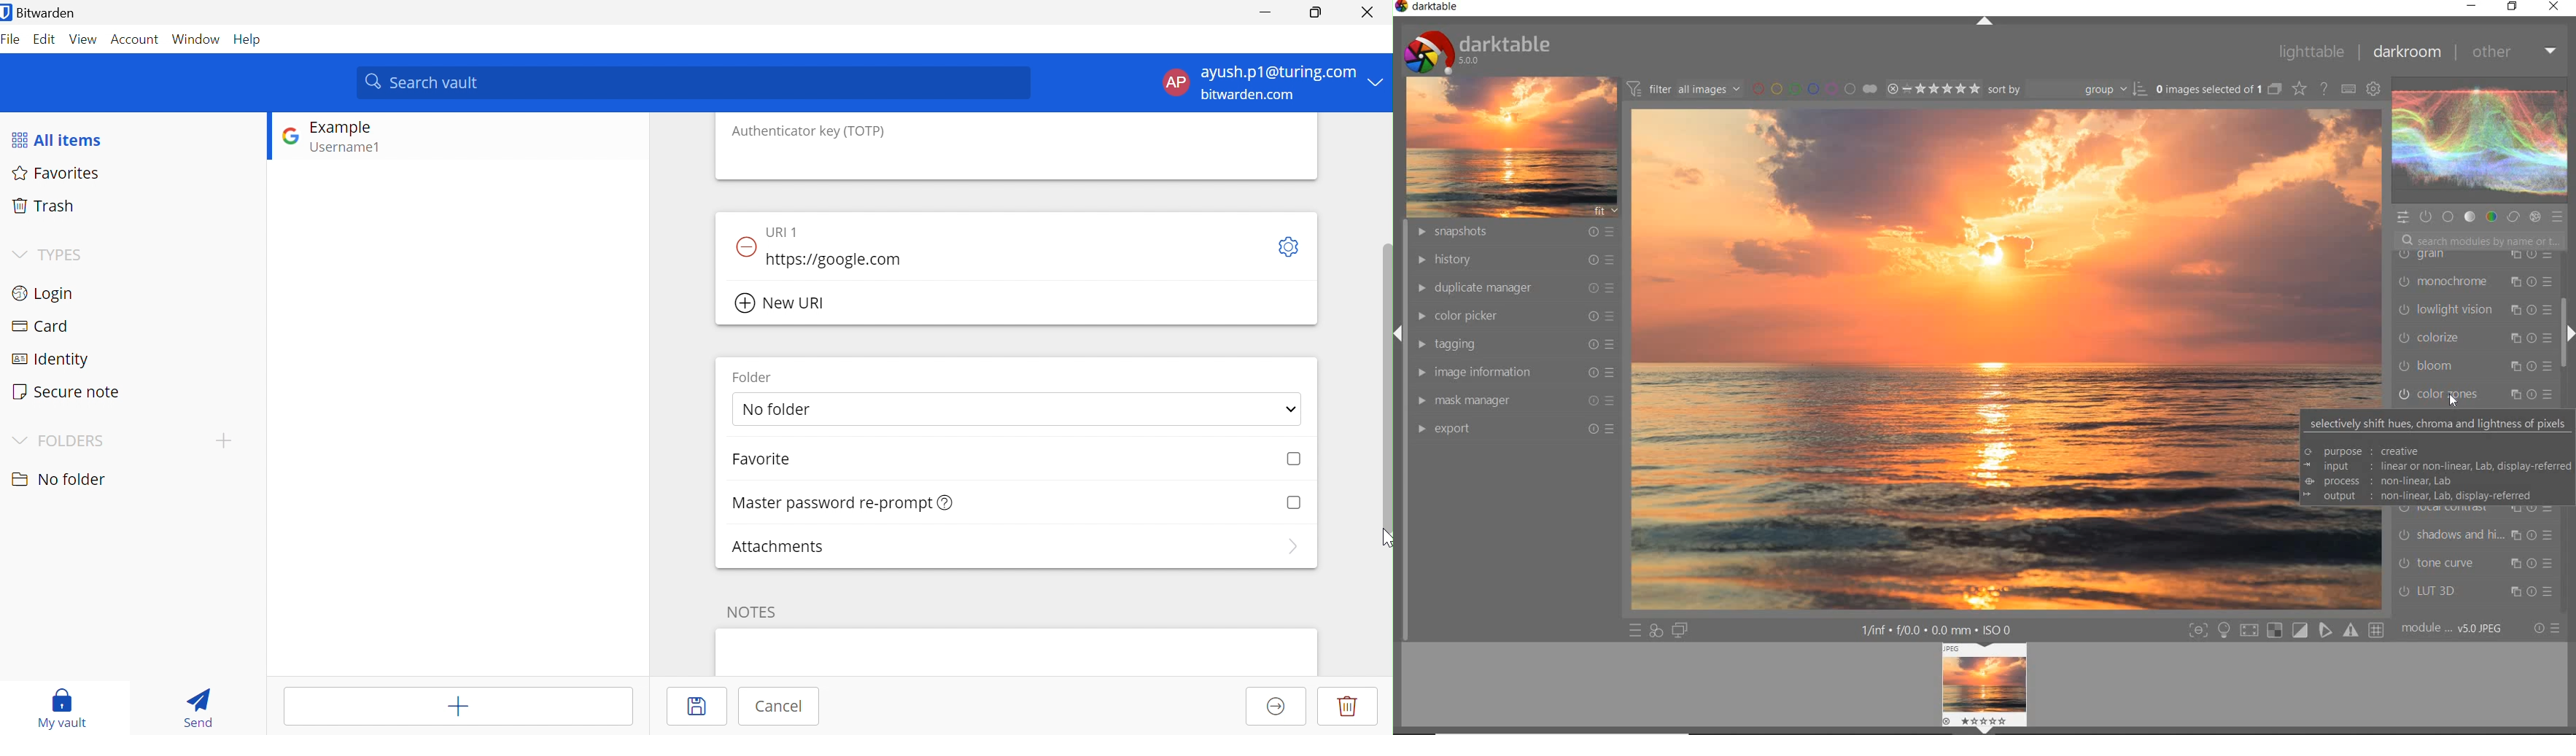 Image resolution: width=2576 pixels, height=756 pixels. What do you see at coordinates (1518, 315) in the screenshot?
I see `COLOR PICKER` at bounding box center [1518, 315].